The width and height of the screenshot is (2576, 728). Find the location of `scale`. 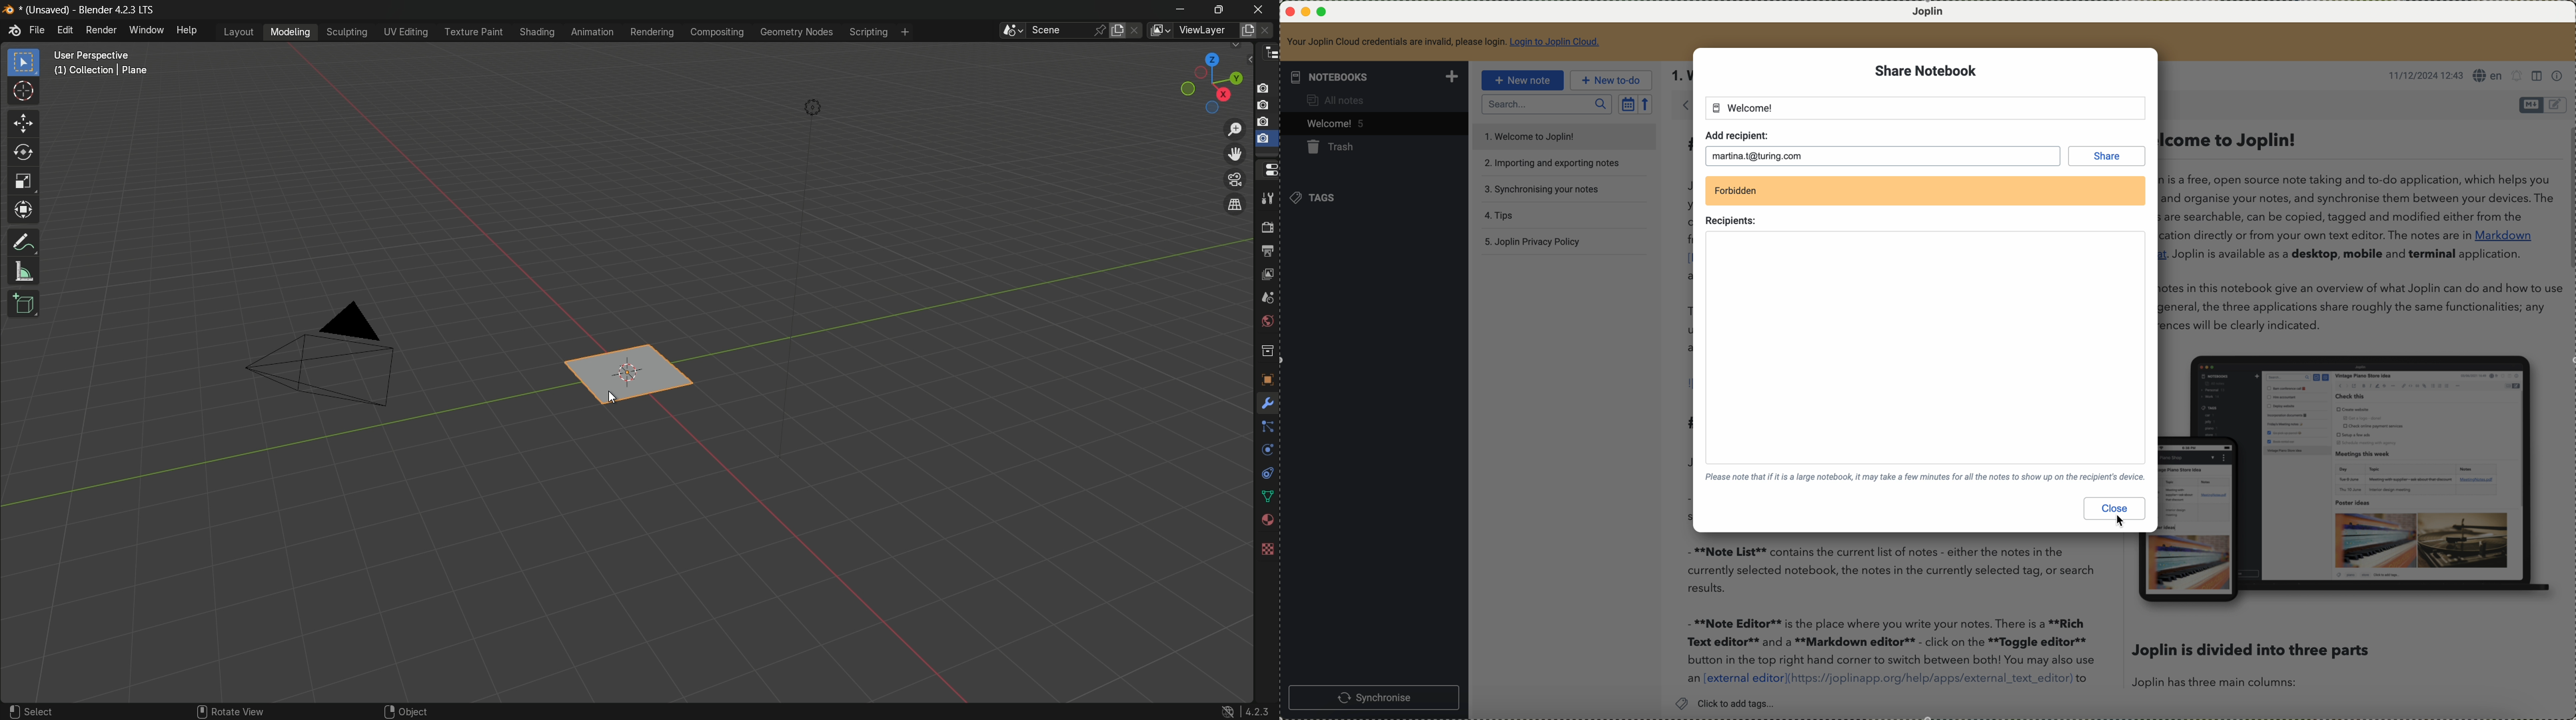

scale is located at coordinates (24, 183).